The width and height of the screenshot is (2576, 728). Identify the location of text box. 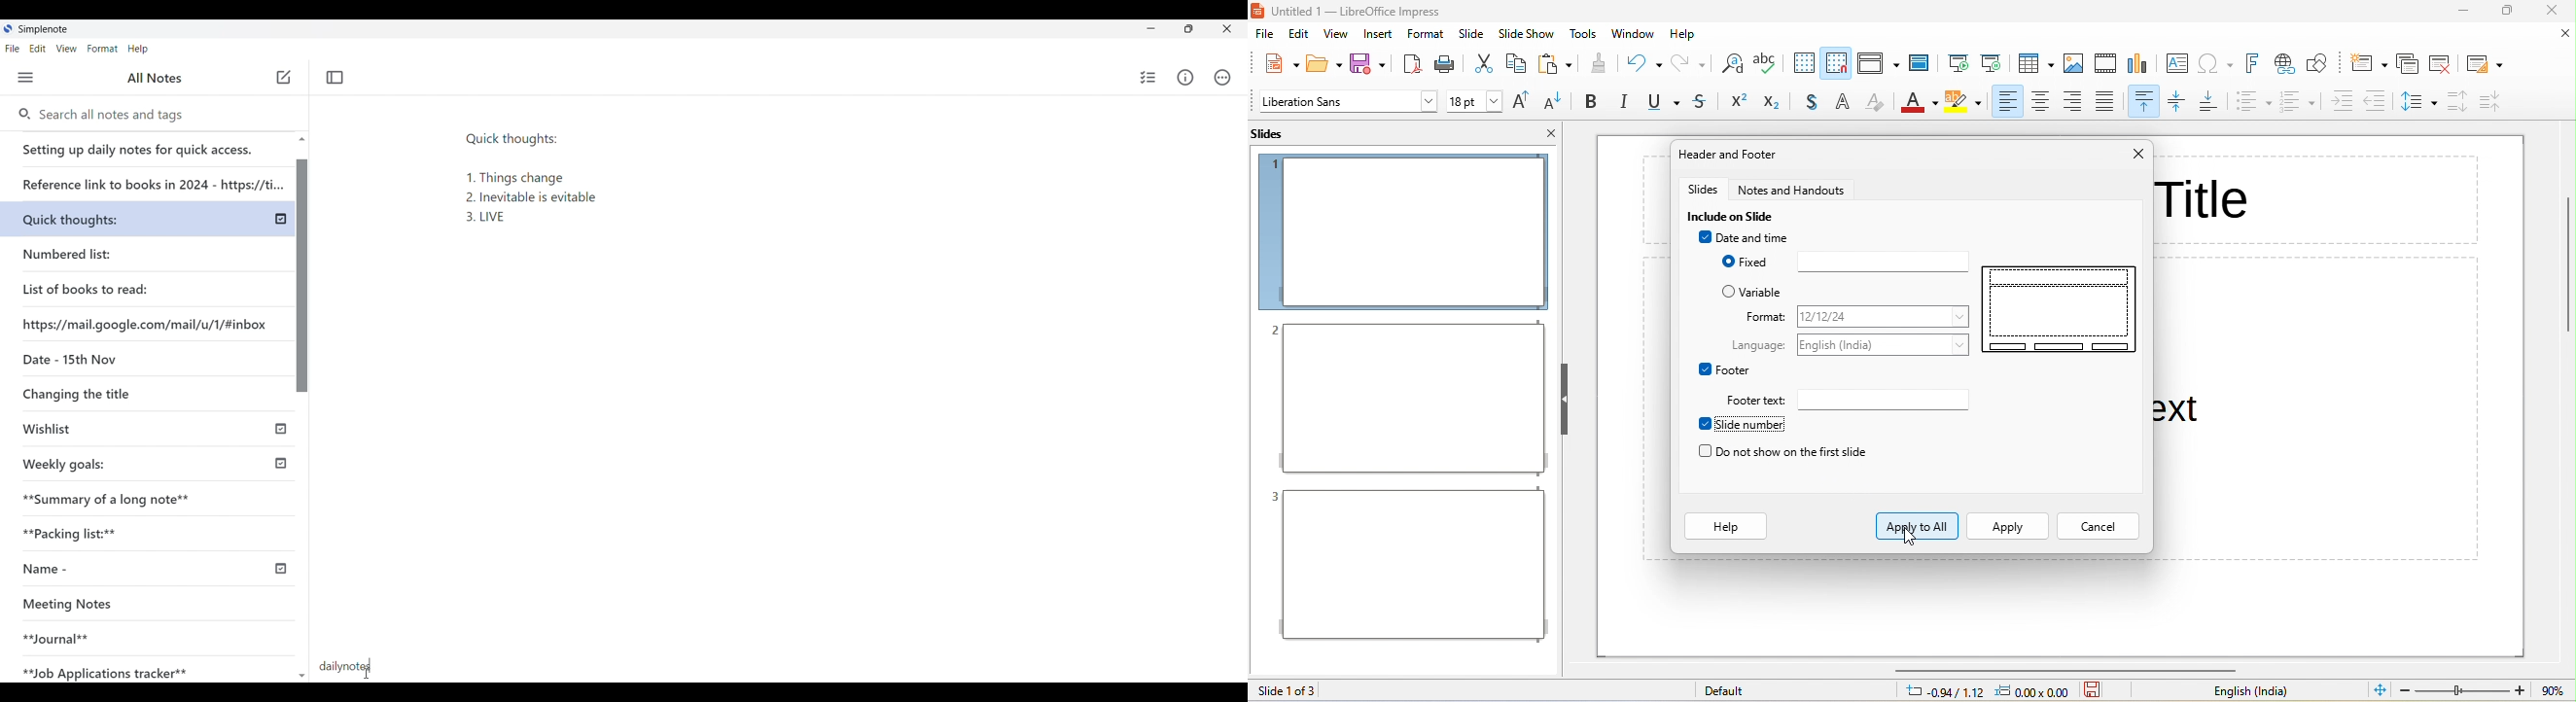
(2176, 64).